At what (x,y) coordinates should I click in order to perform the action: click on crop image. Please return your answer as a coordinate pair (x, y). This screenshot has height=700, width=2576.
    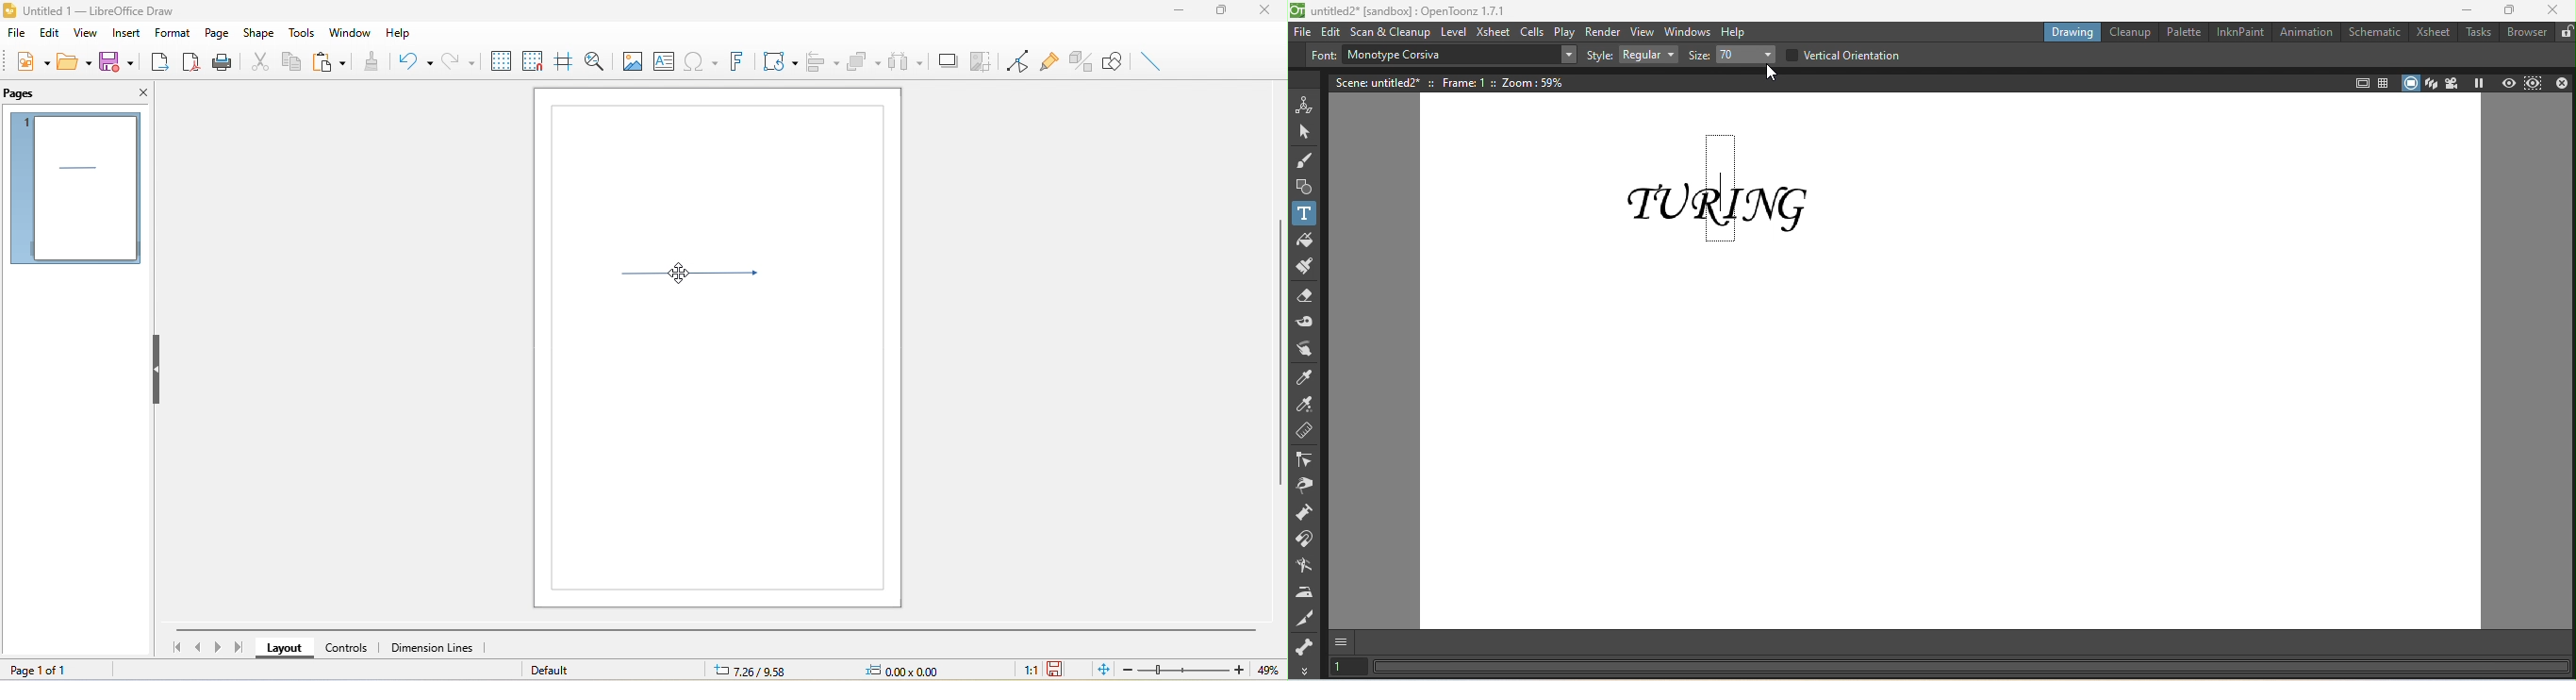
    Looking at the image, I should click on (983, 60).